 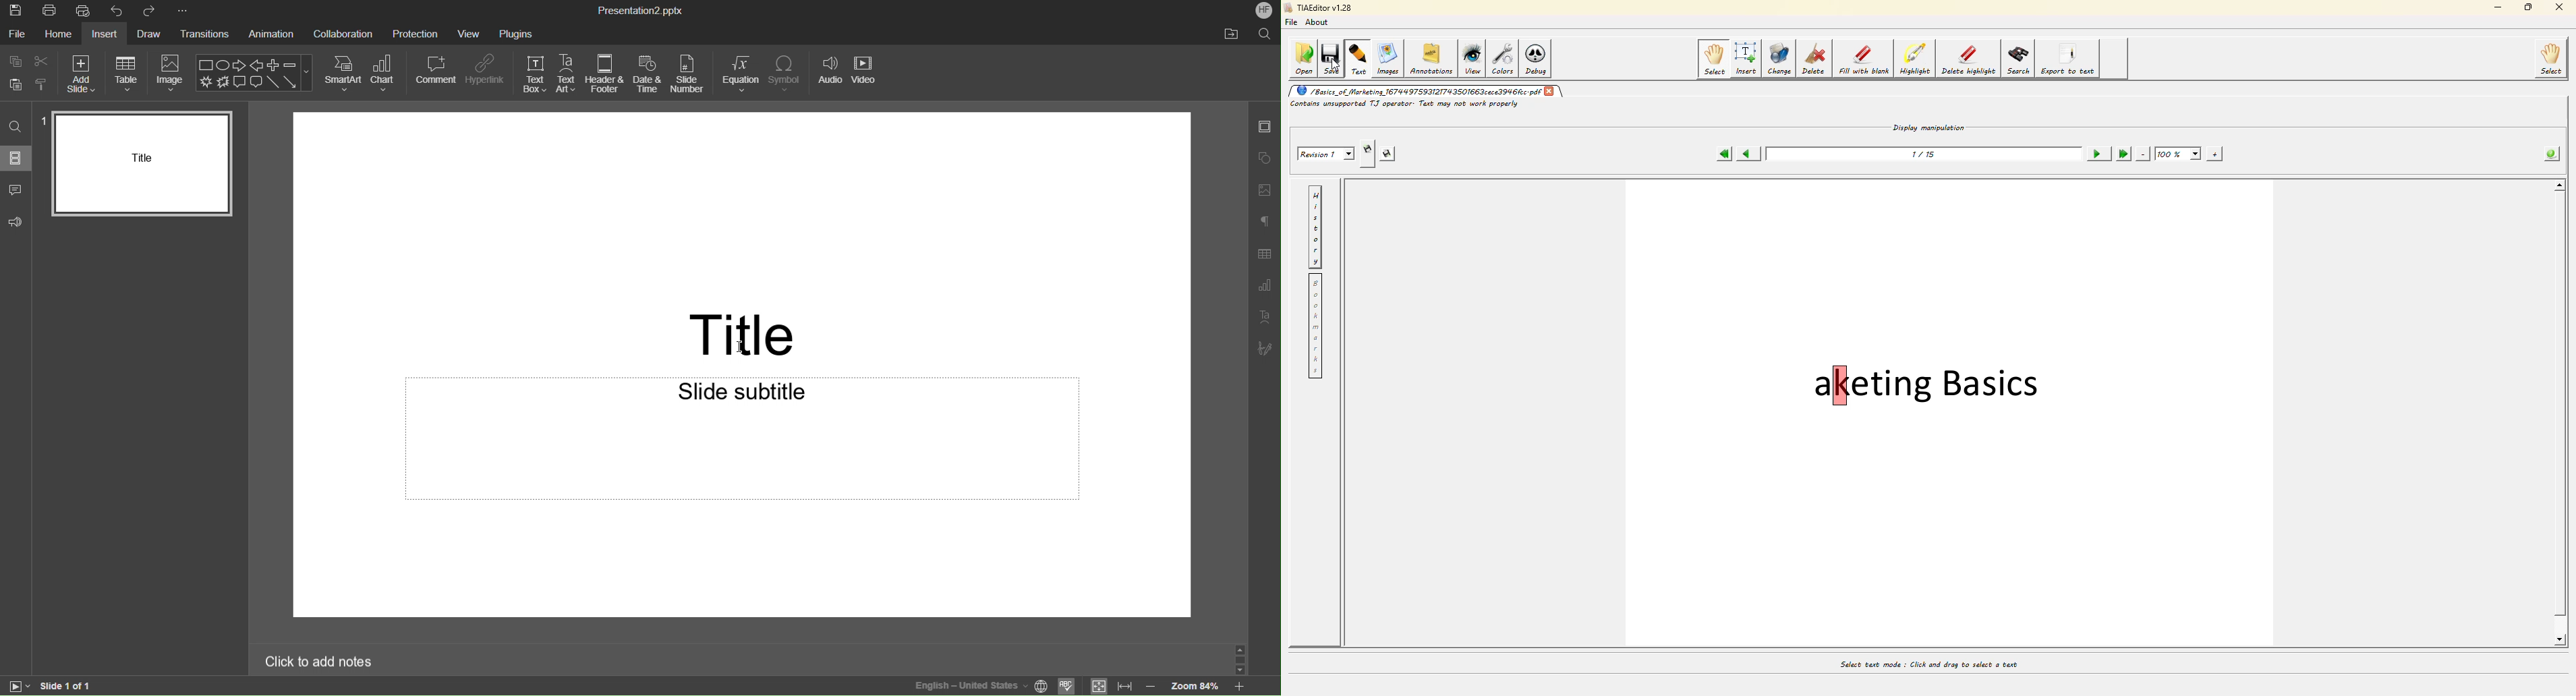 What do you see at coordinates (437, 73) in the screenshot?
I see `Comment` at bounding box center [437, 73].